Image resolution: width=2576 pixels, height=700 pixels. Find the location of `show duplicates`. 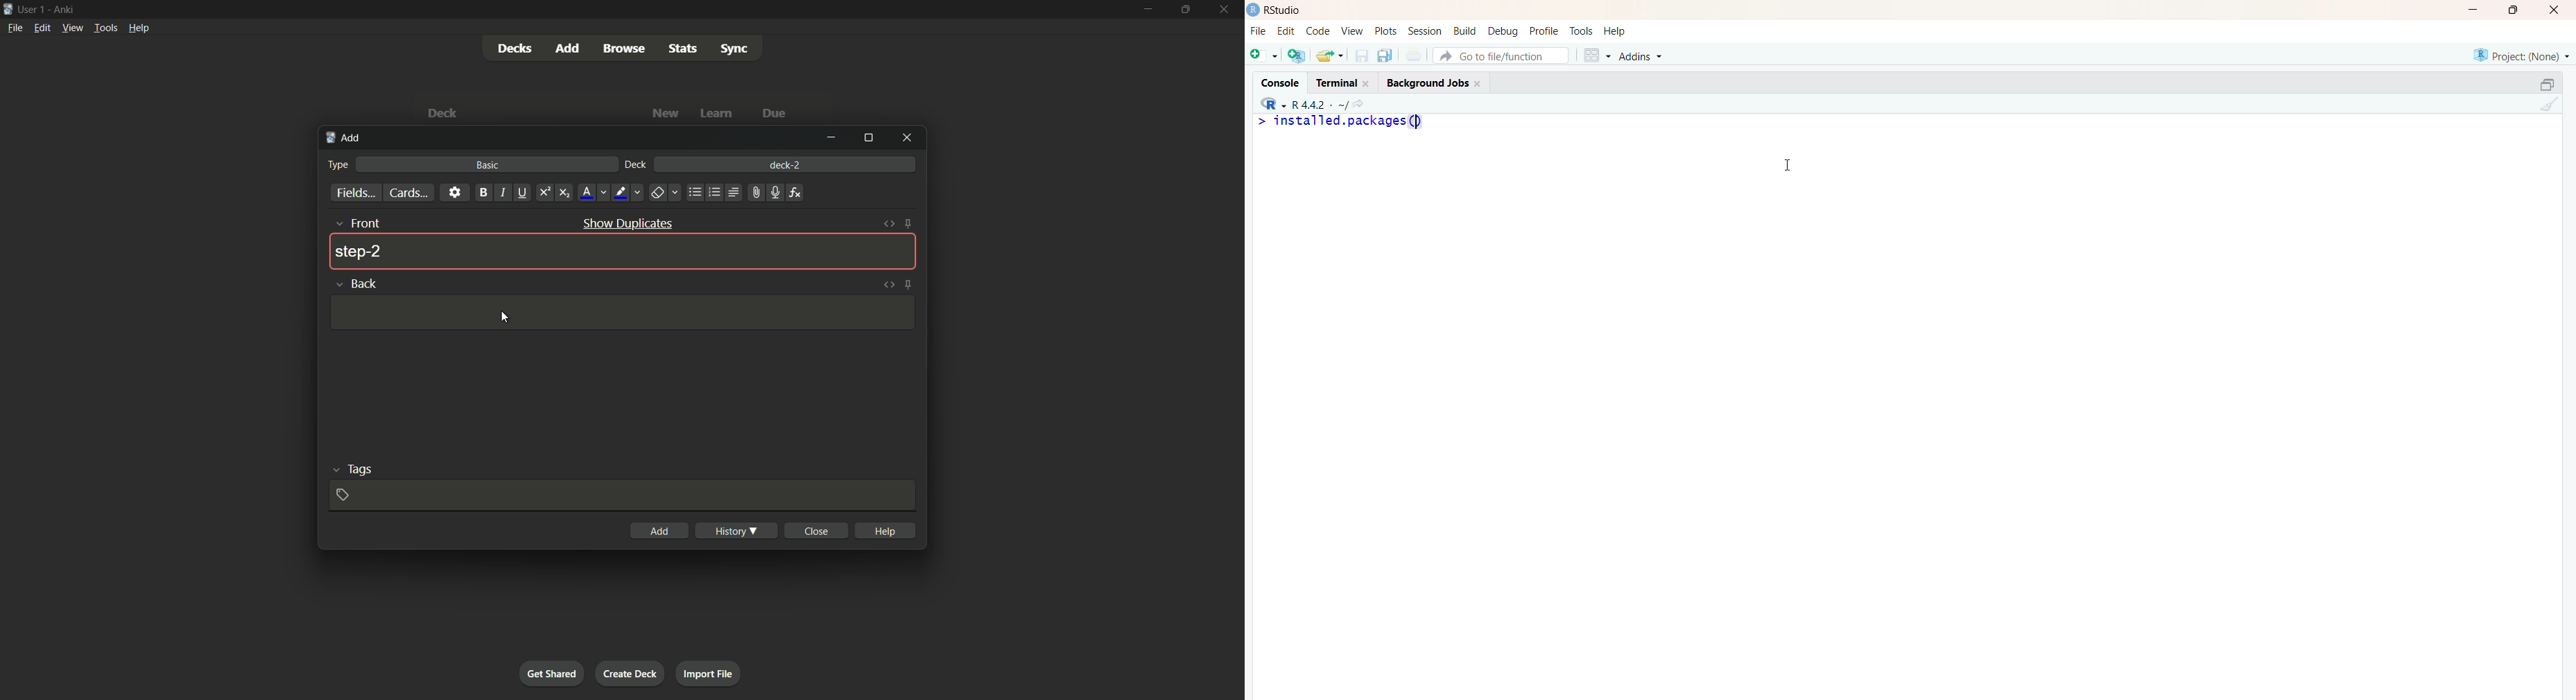

show duplicates is located at coordinates (629, 223).